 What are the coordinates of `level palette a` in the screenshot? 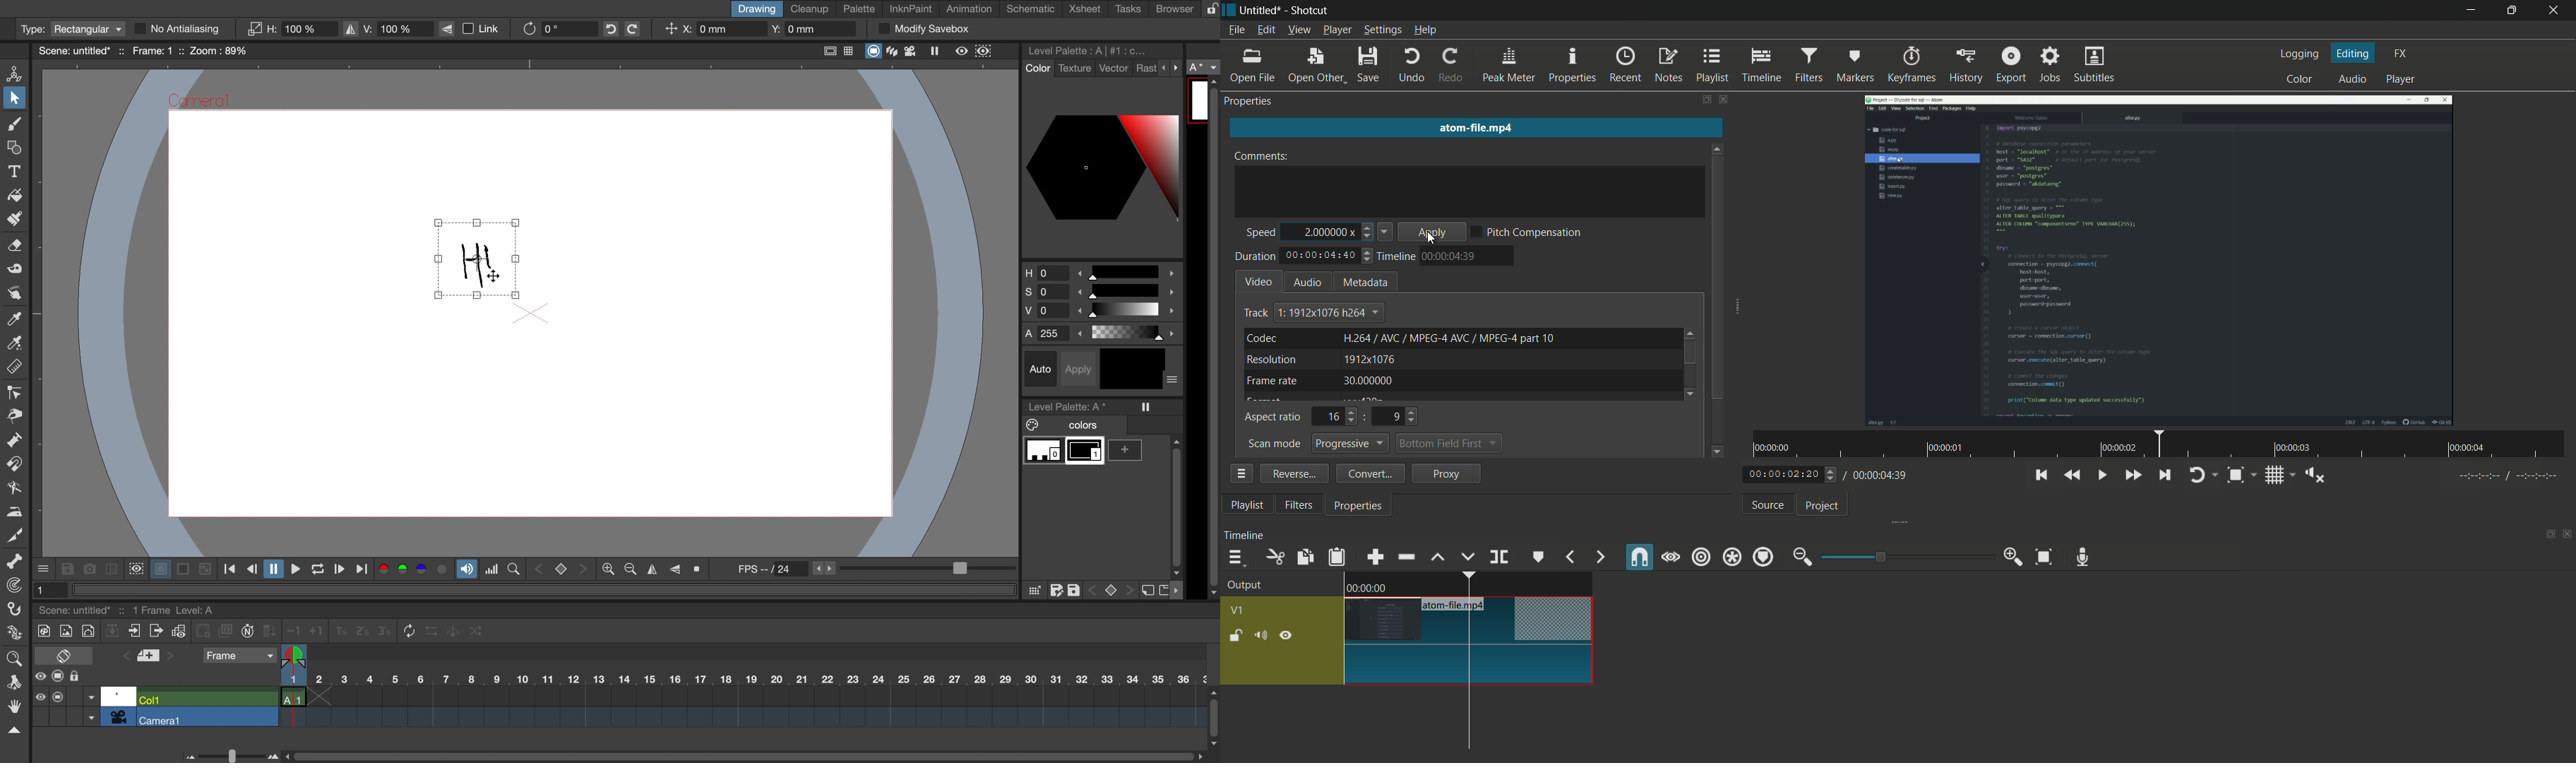 It's located at (1071, 405).